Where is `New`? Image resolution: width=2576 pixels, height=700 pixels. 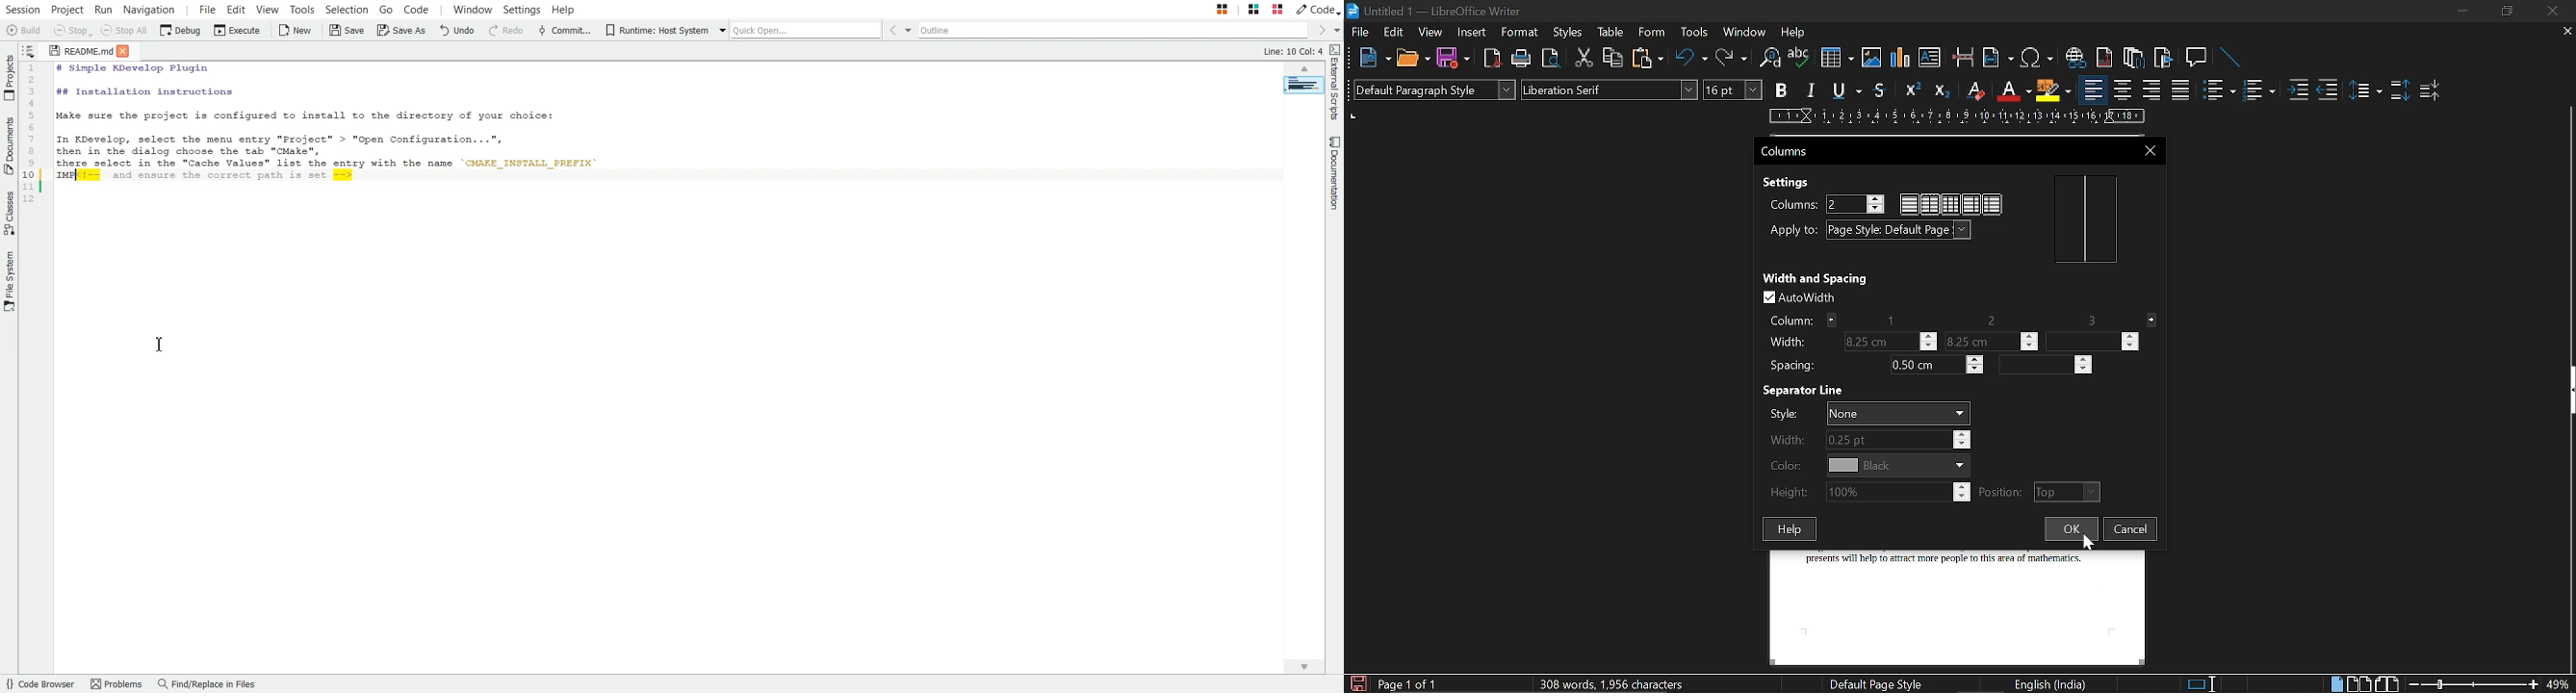 New is located at coordinates (297, 31).